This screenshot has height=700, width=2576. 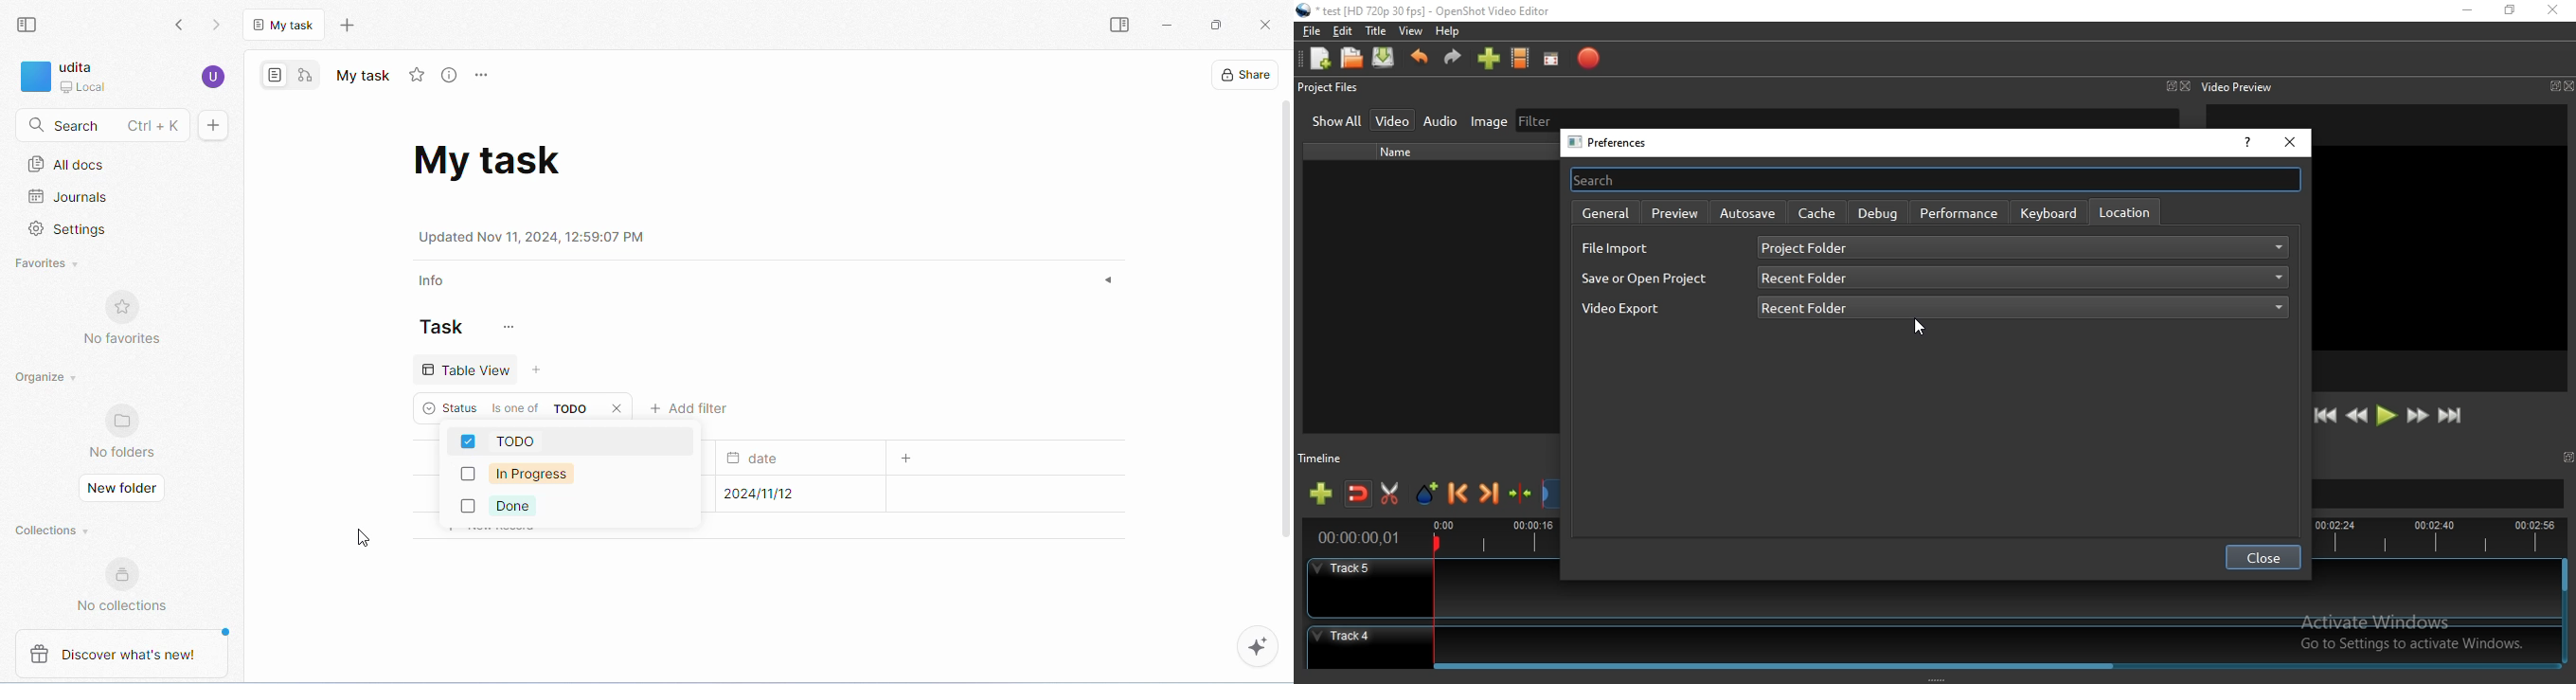 I want to click on new doc, so click(x=213, y=125).